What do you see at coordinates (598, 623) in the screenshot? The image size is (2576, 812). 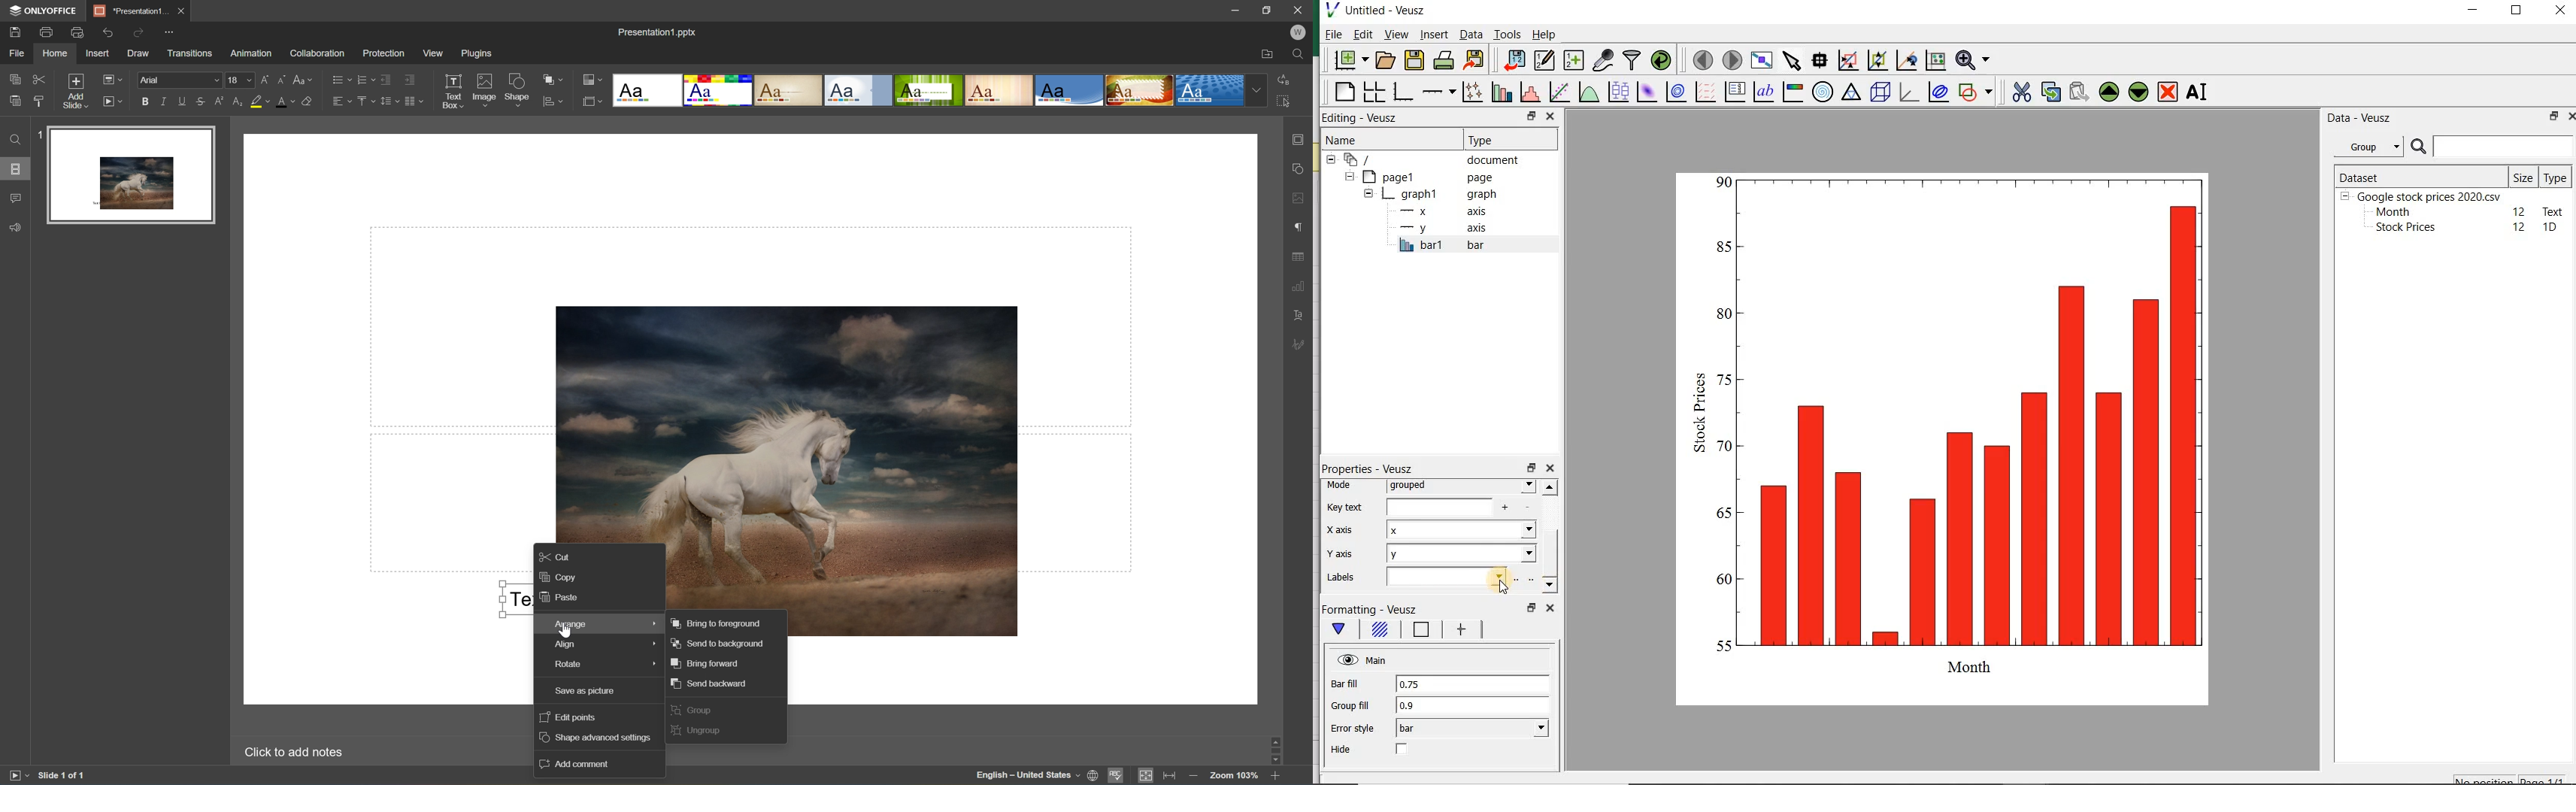 I see `Arrange` at bounding box center [598, 623].